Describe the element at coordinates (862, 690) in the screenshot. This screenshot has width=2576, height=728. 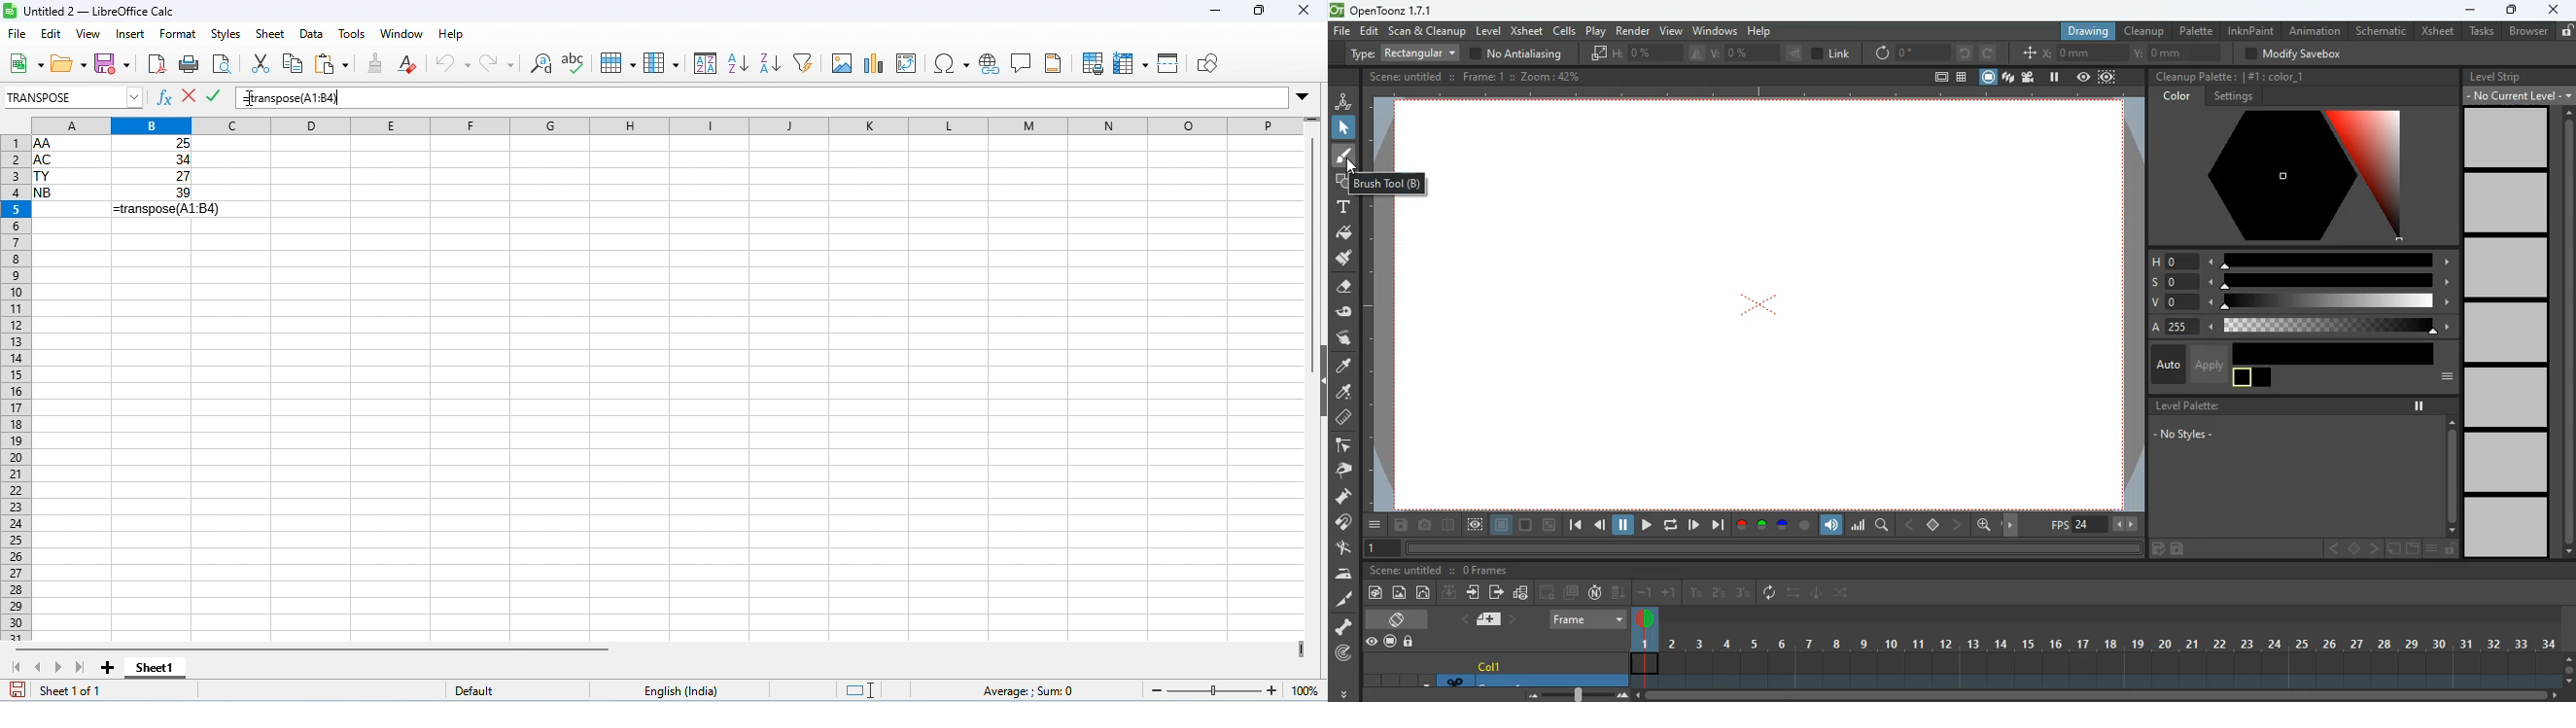
I see `standard selection` at that location.